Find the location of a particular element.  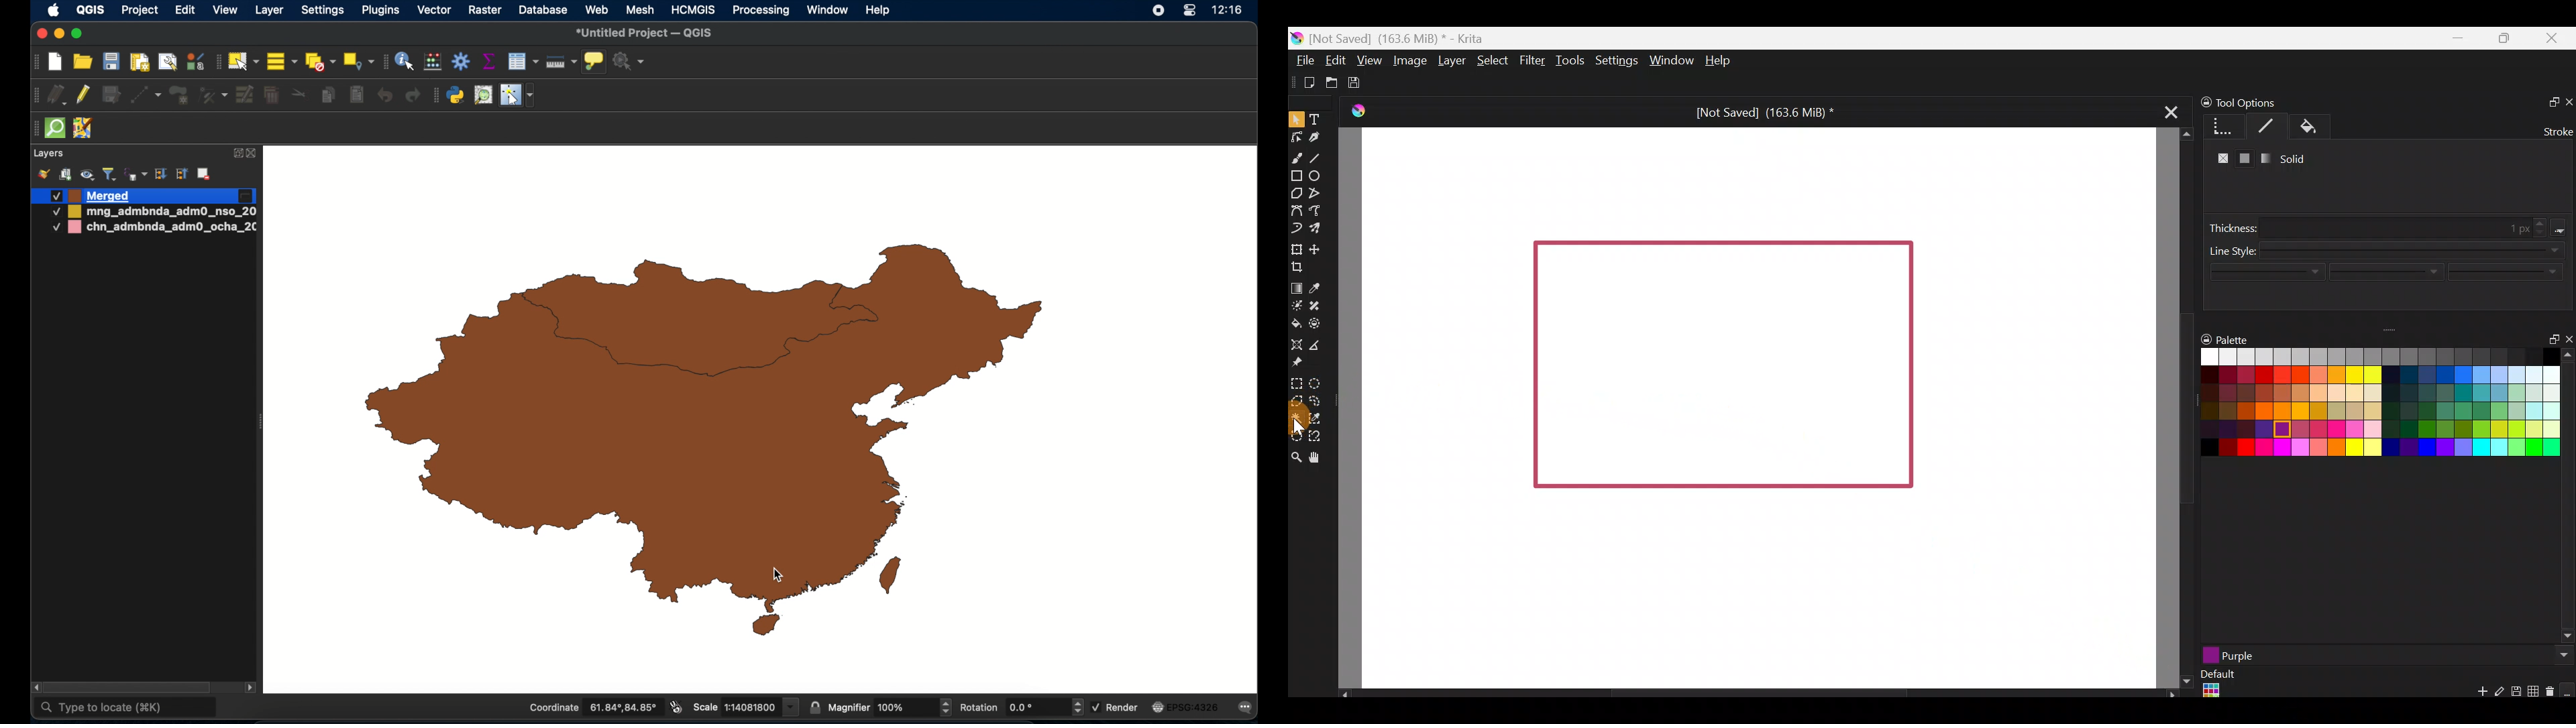

Multibrush tool is located at coordinates (1316, 227).